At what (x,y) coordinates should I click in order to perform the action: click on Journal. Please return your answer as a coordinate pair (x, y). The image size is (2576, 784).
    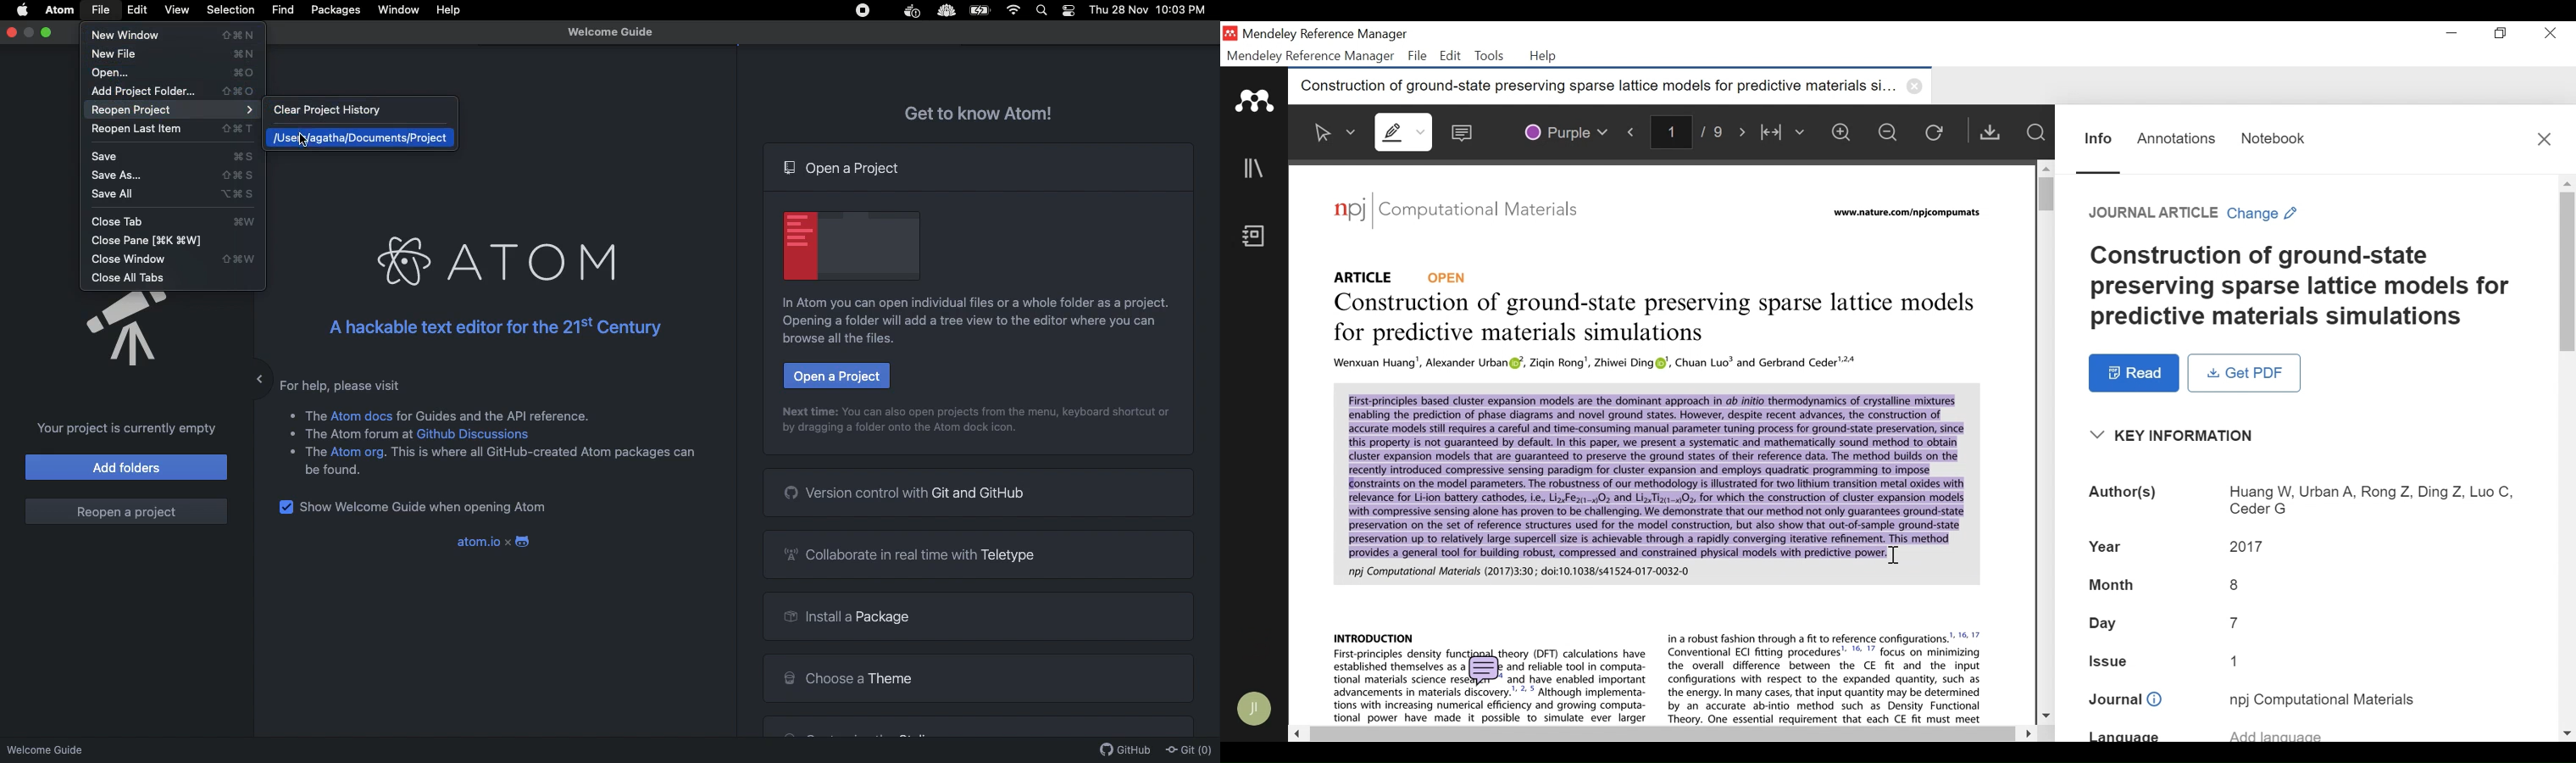
    Looking at the image, I should click on (2322, 699).